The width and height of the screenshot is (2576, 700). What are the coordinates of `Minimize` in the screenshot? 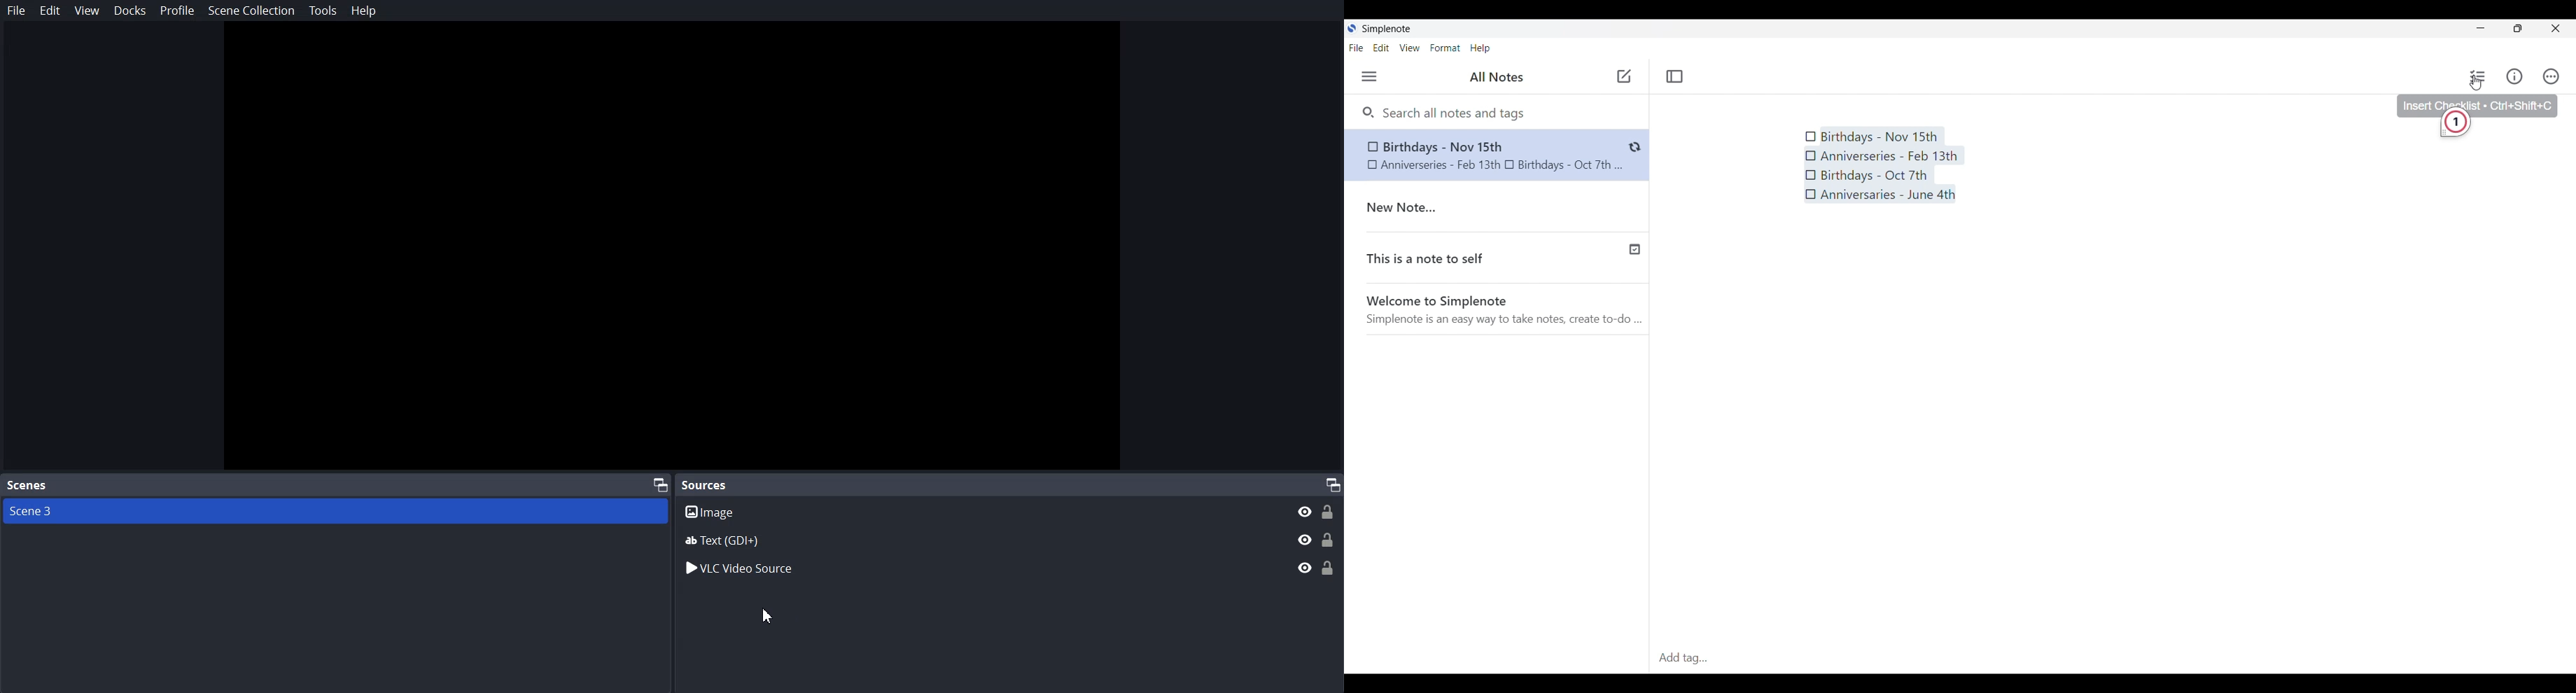 It's located at (2481, 28).